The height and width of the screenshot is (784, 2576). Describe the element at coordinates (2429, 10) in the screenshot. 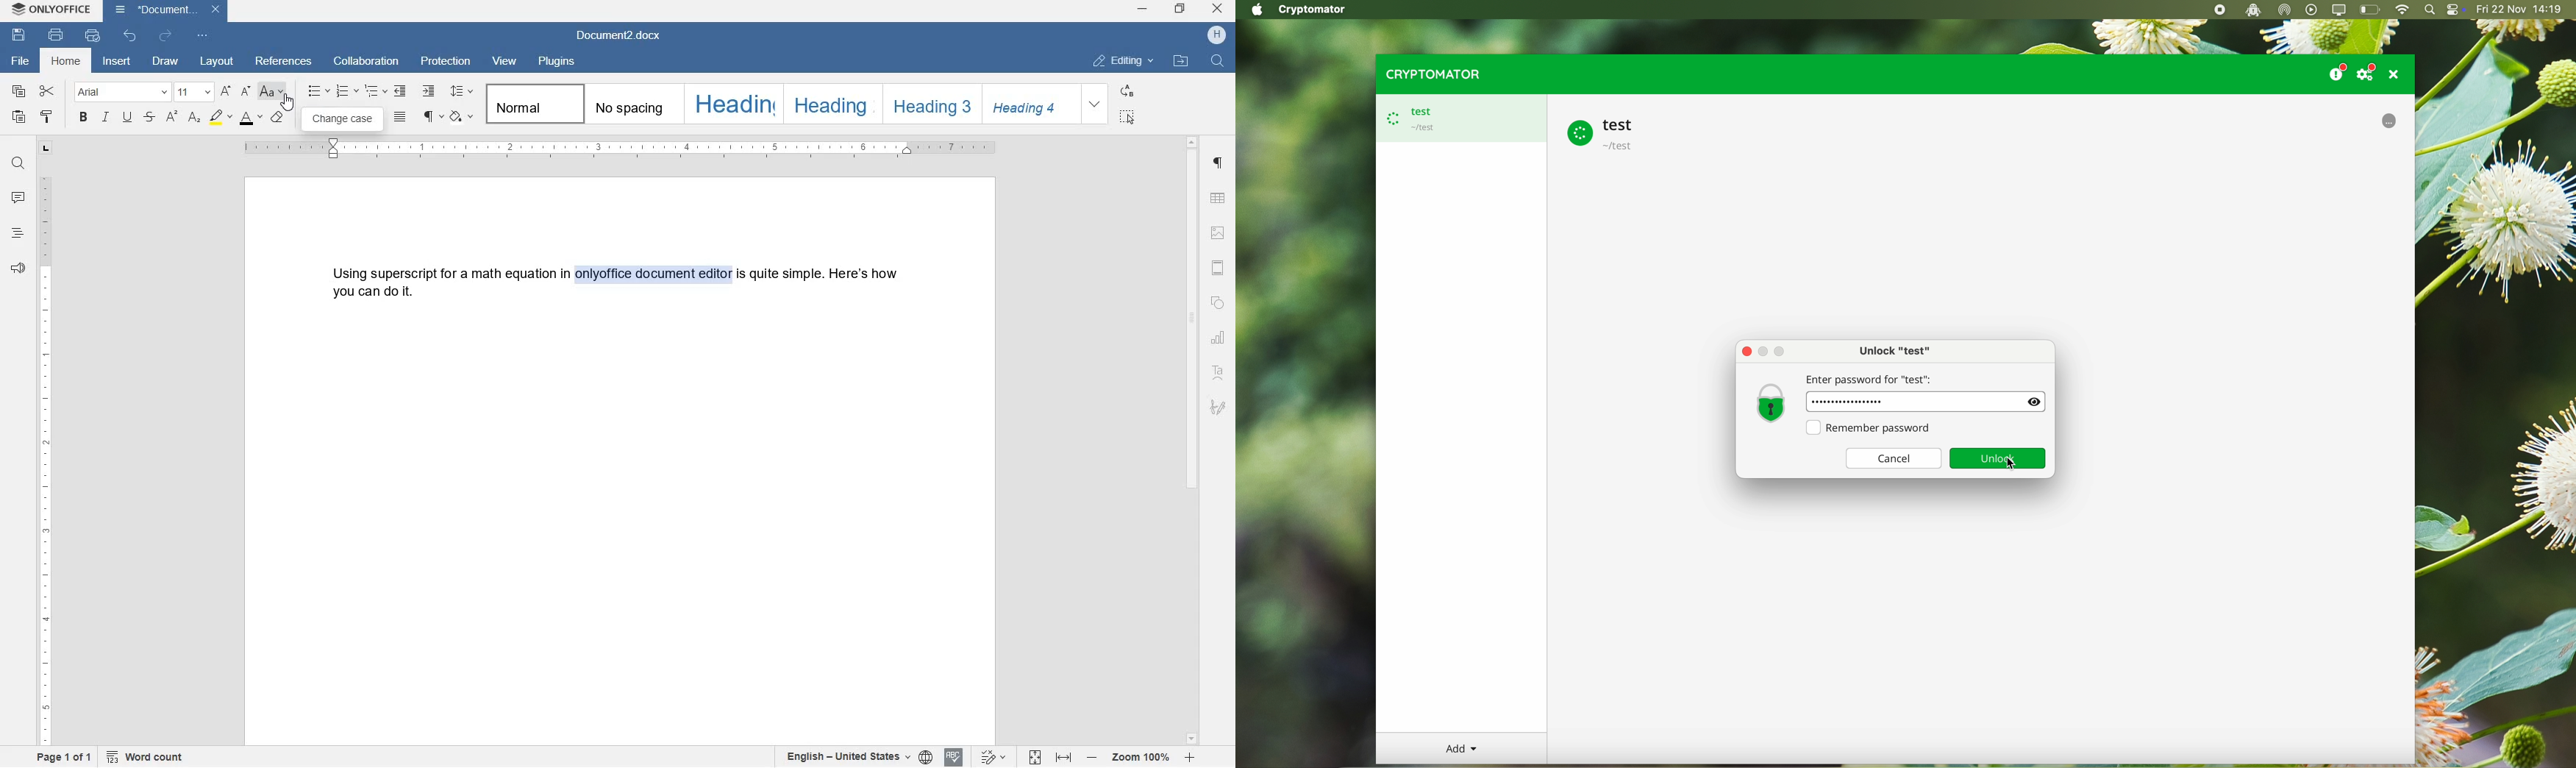

I see `spotlight search` at that location.